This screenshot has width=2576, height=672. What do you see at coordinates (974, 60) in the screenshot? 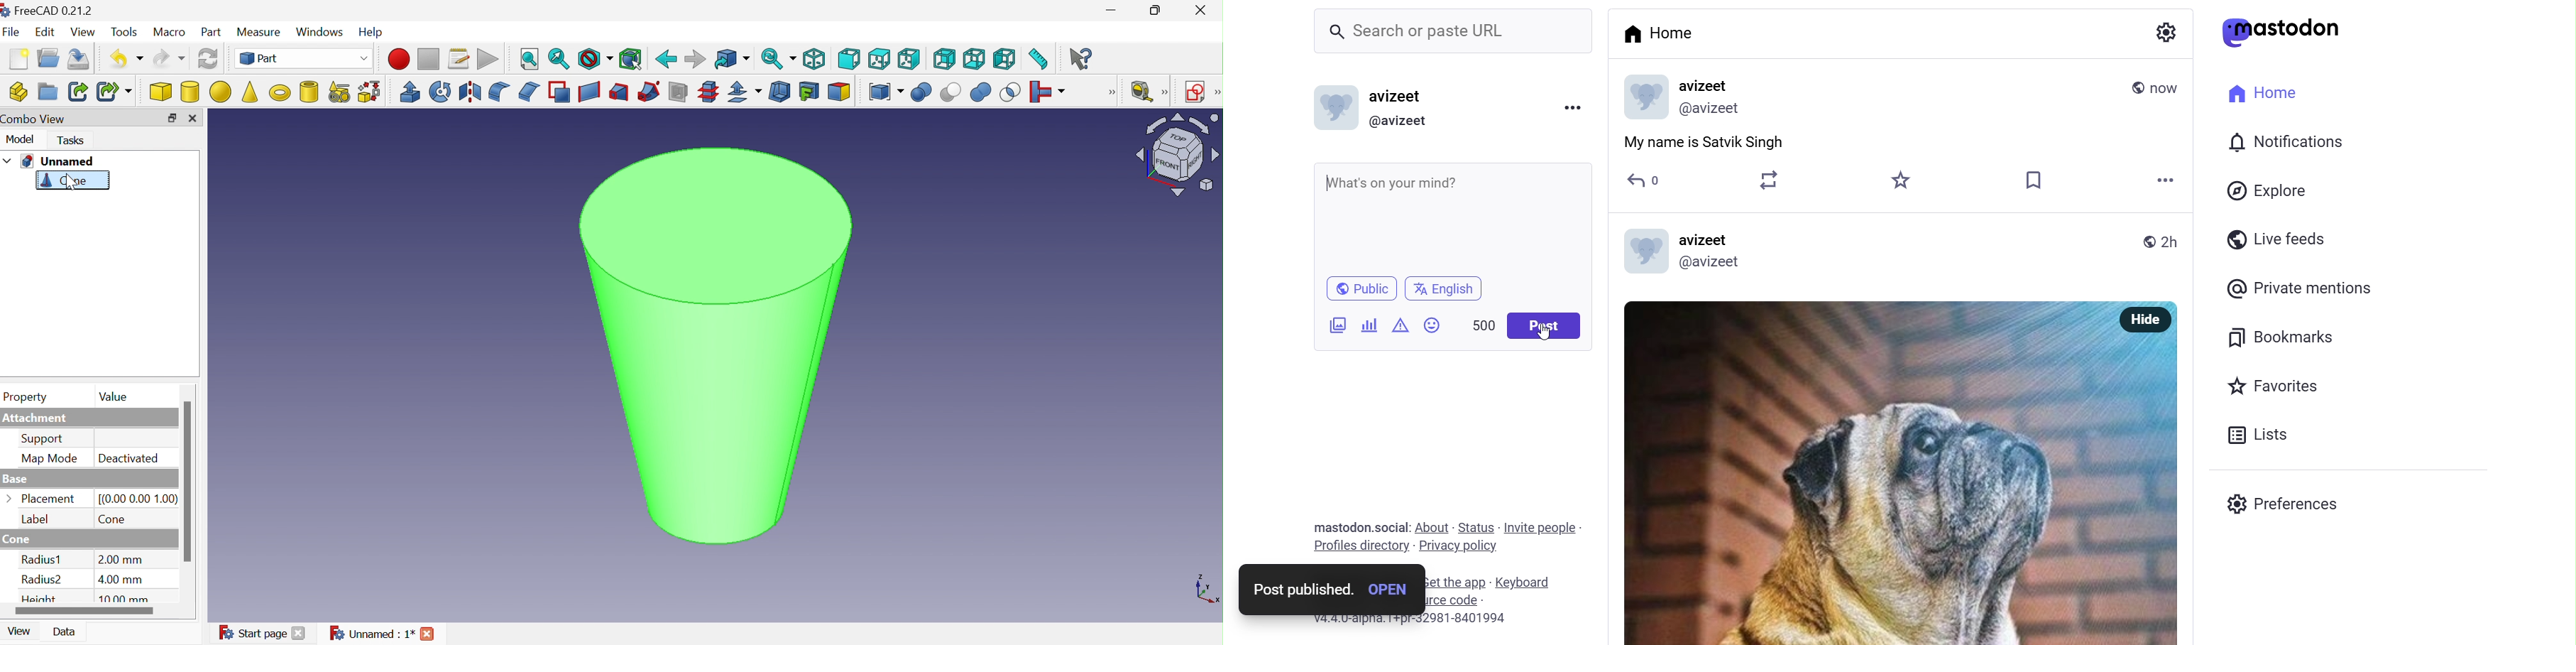
I see `Bottom` at bounding box center [974, 60].